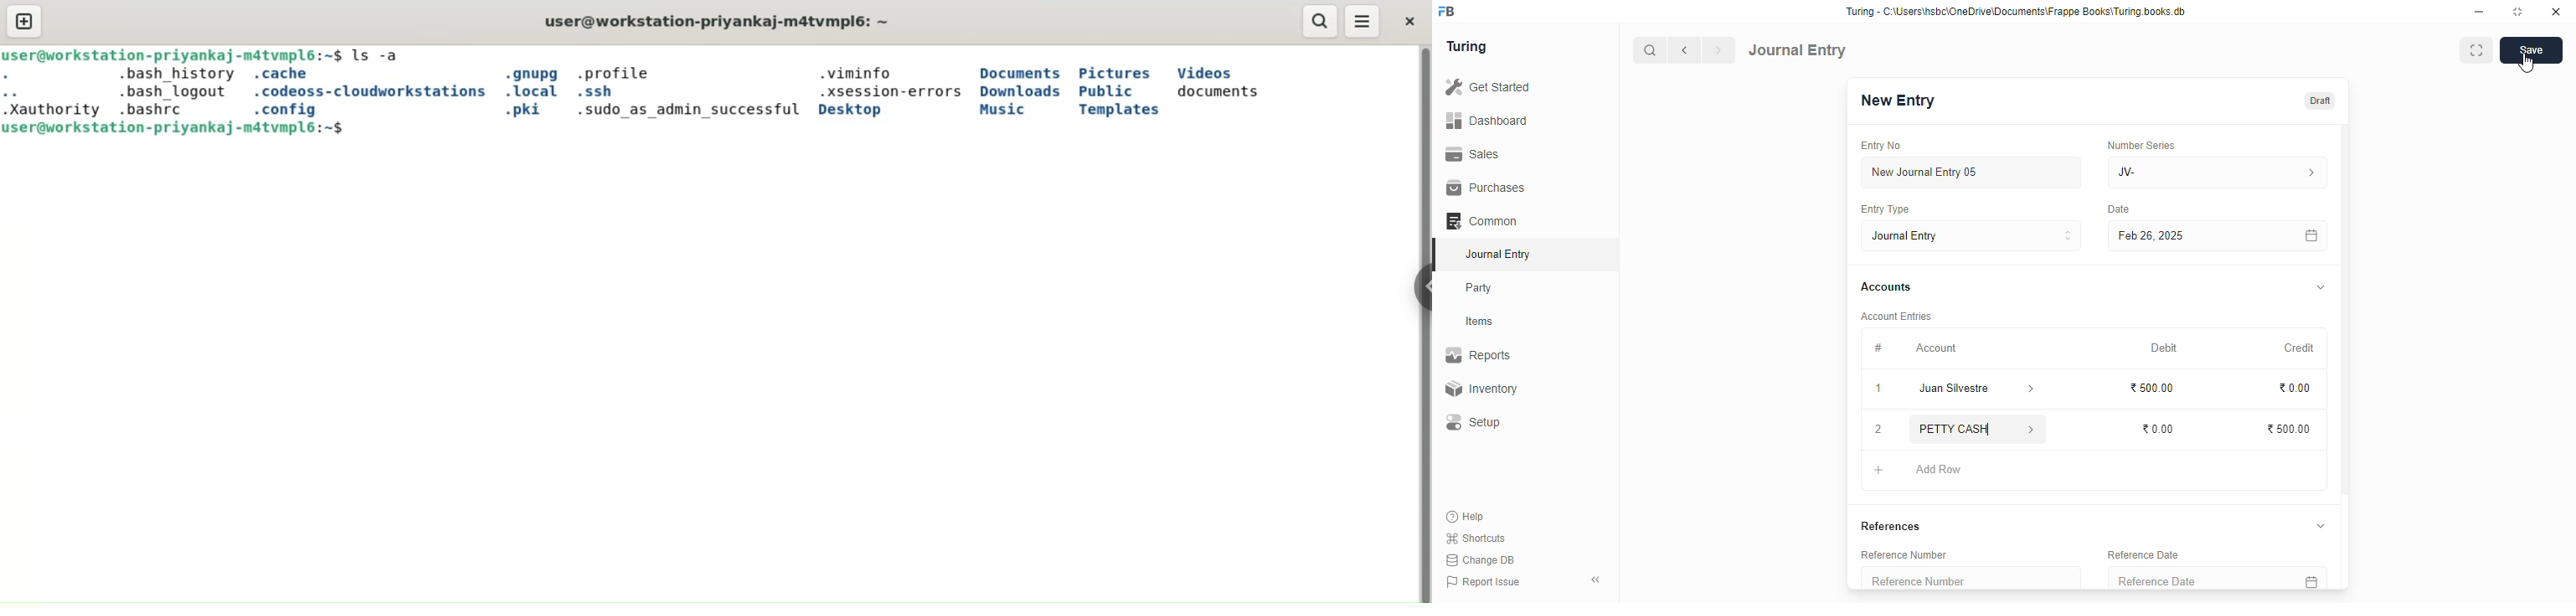 This screenshot has height=616, width=2576. Describe the element at coordinates (1486, 188) in the screenshot. I see `purchases` at that location.